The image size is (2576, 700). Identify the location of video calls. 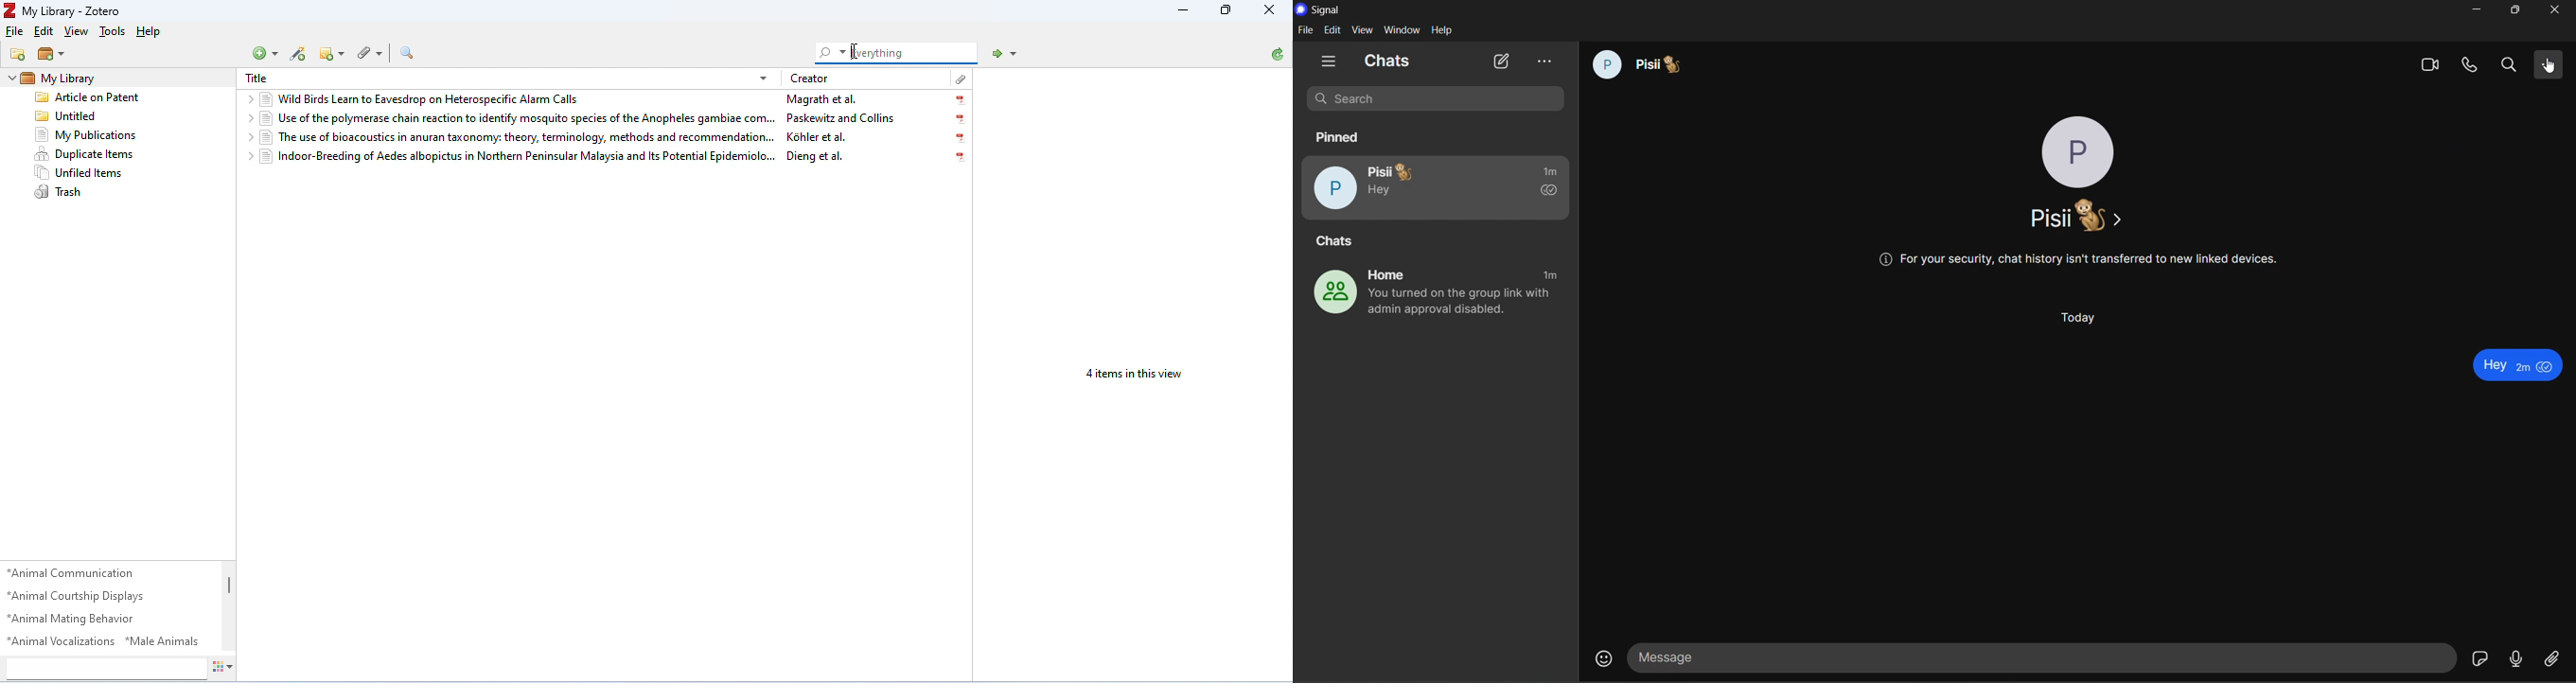
(2428, 66).